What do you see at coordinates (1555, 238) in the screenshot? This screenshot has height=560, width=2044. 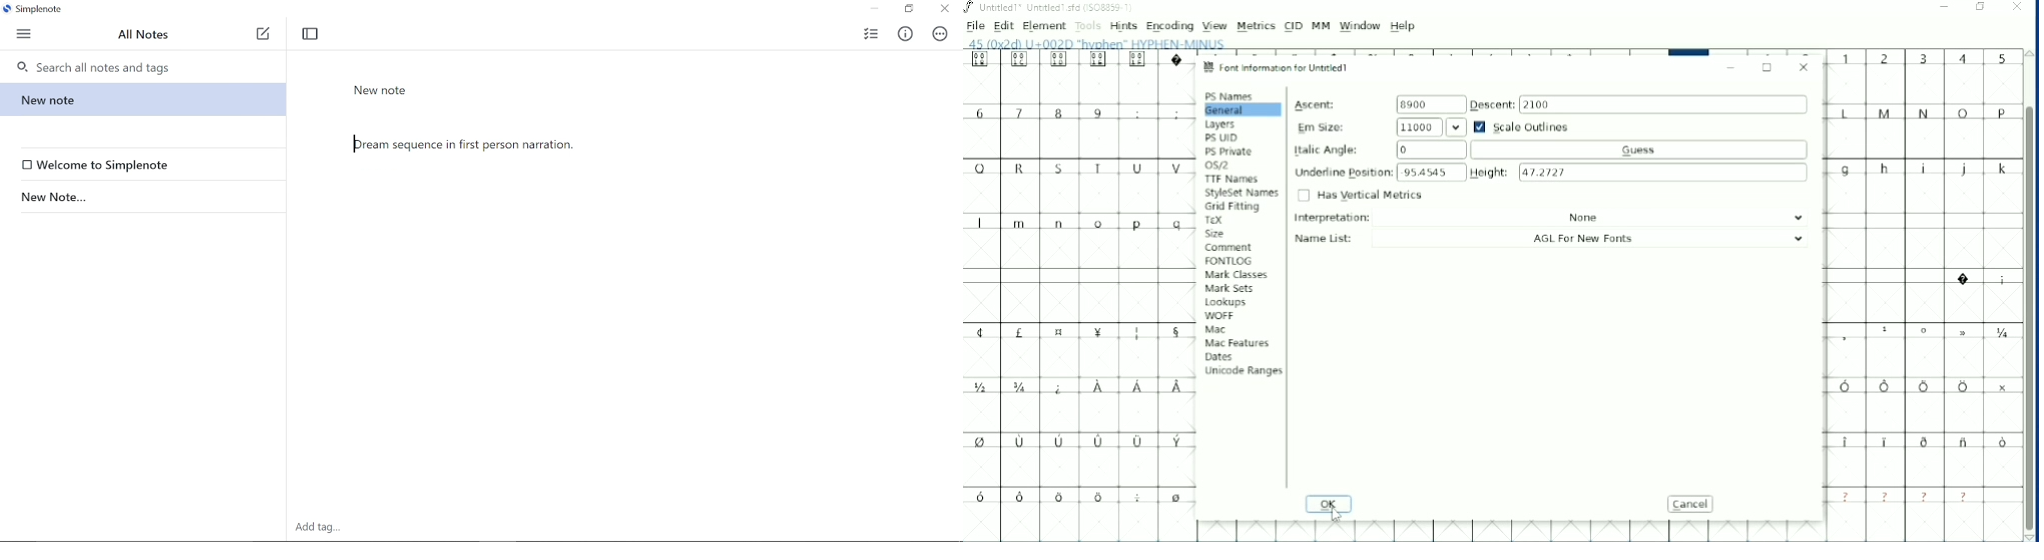 I see `Name List` at bounding box center [1555, 238].